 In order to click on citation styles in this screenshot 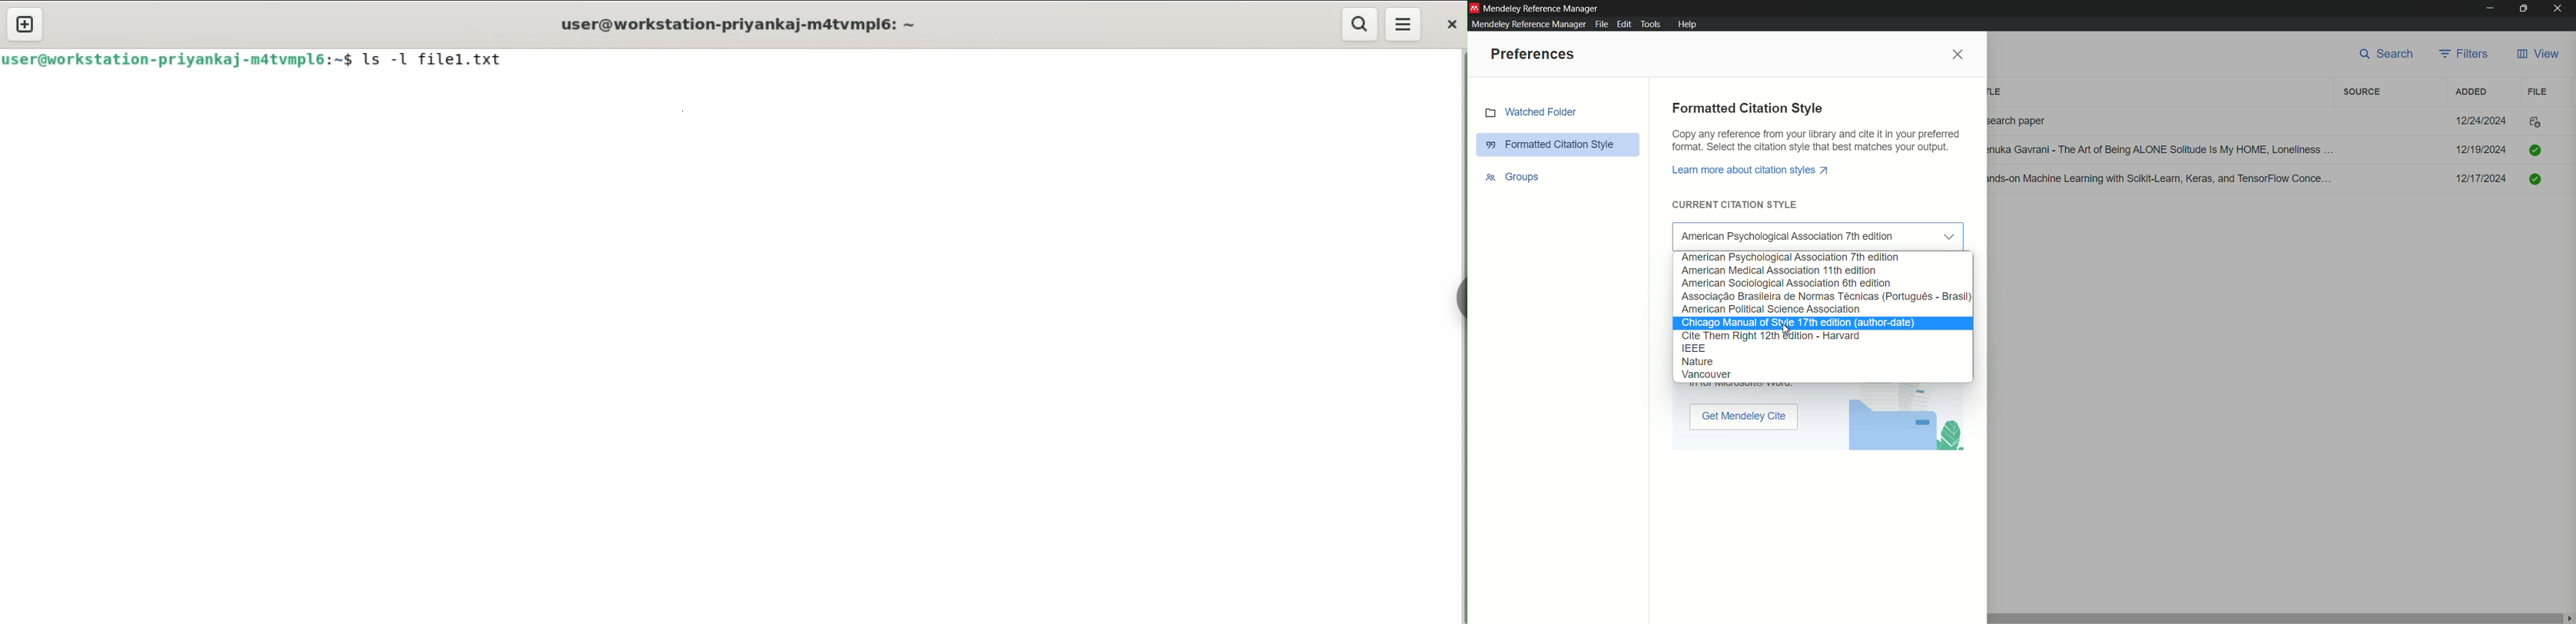, I will do `click(1775, 335)`.